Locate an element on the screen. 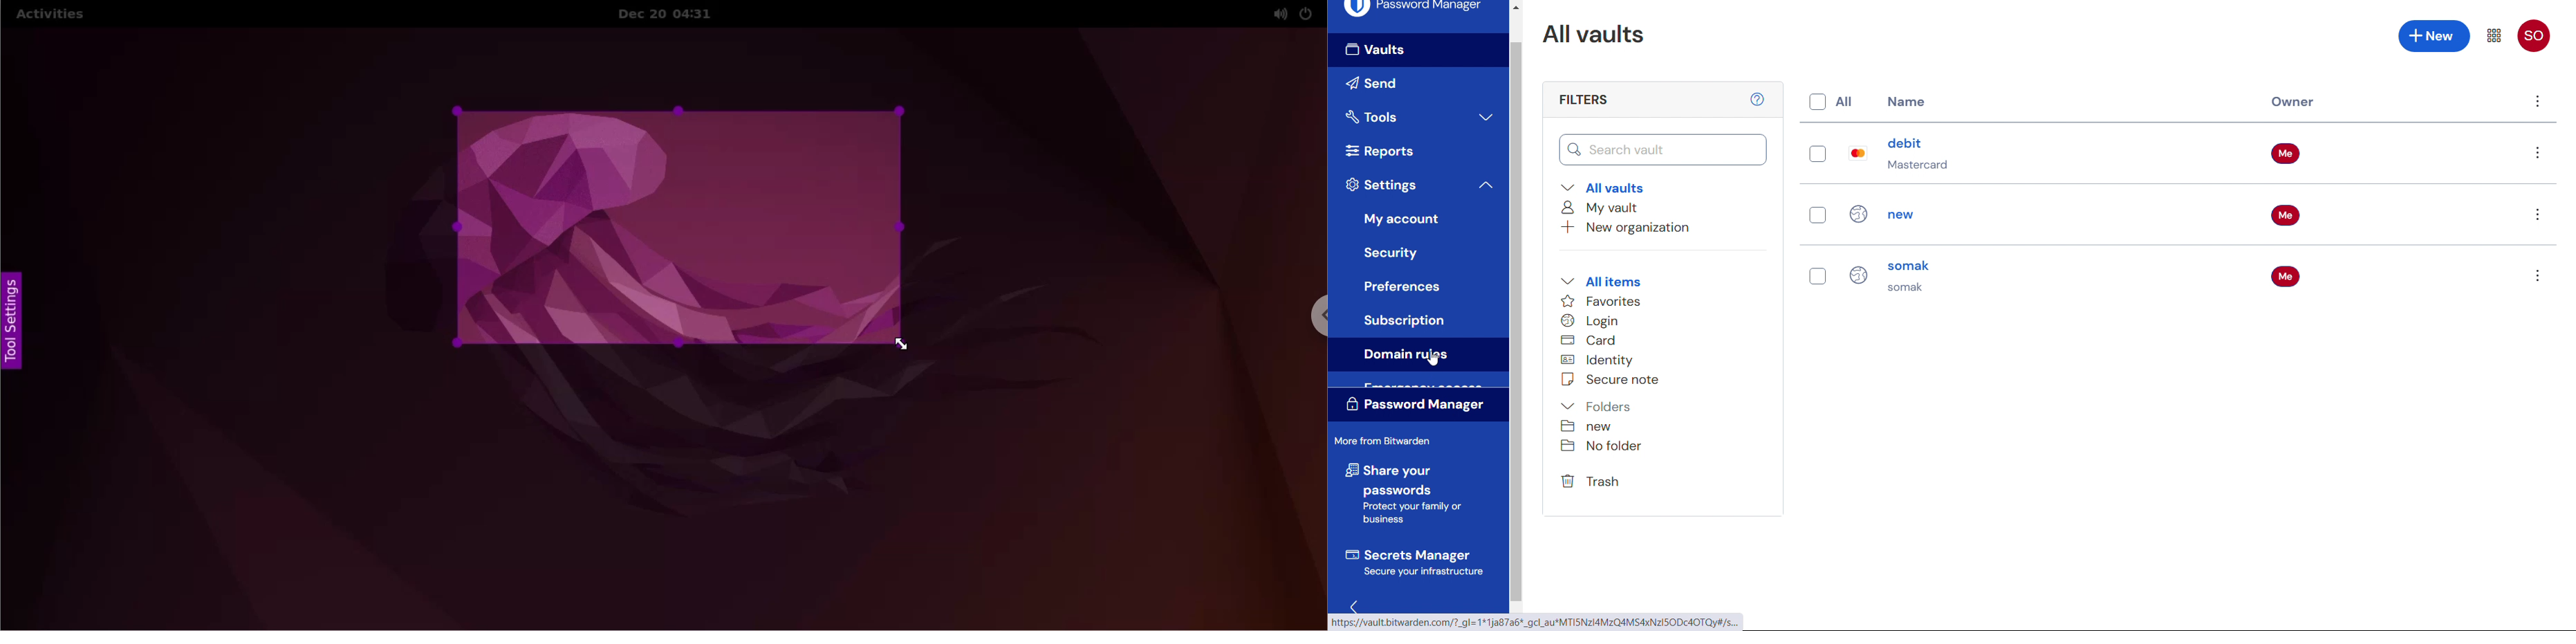  card  is located at coordinates (1591, 340).